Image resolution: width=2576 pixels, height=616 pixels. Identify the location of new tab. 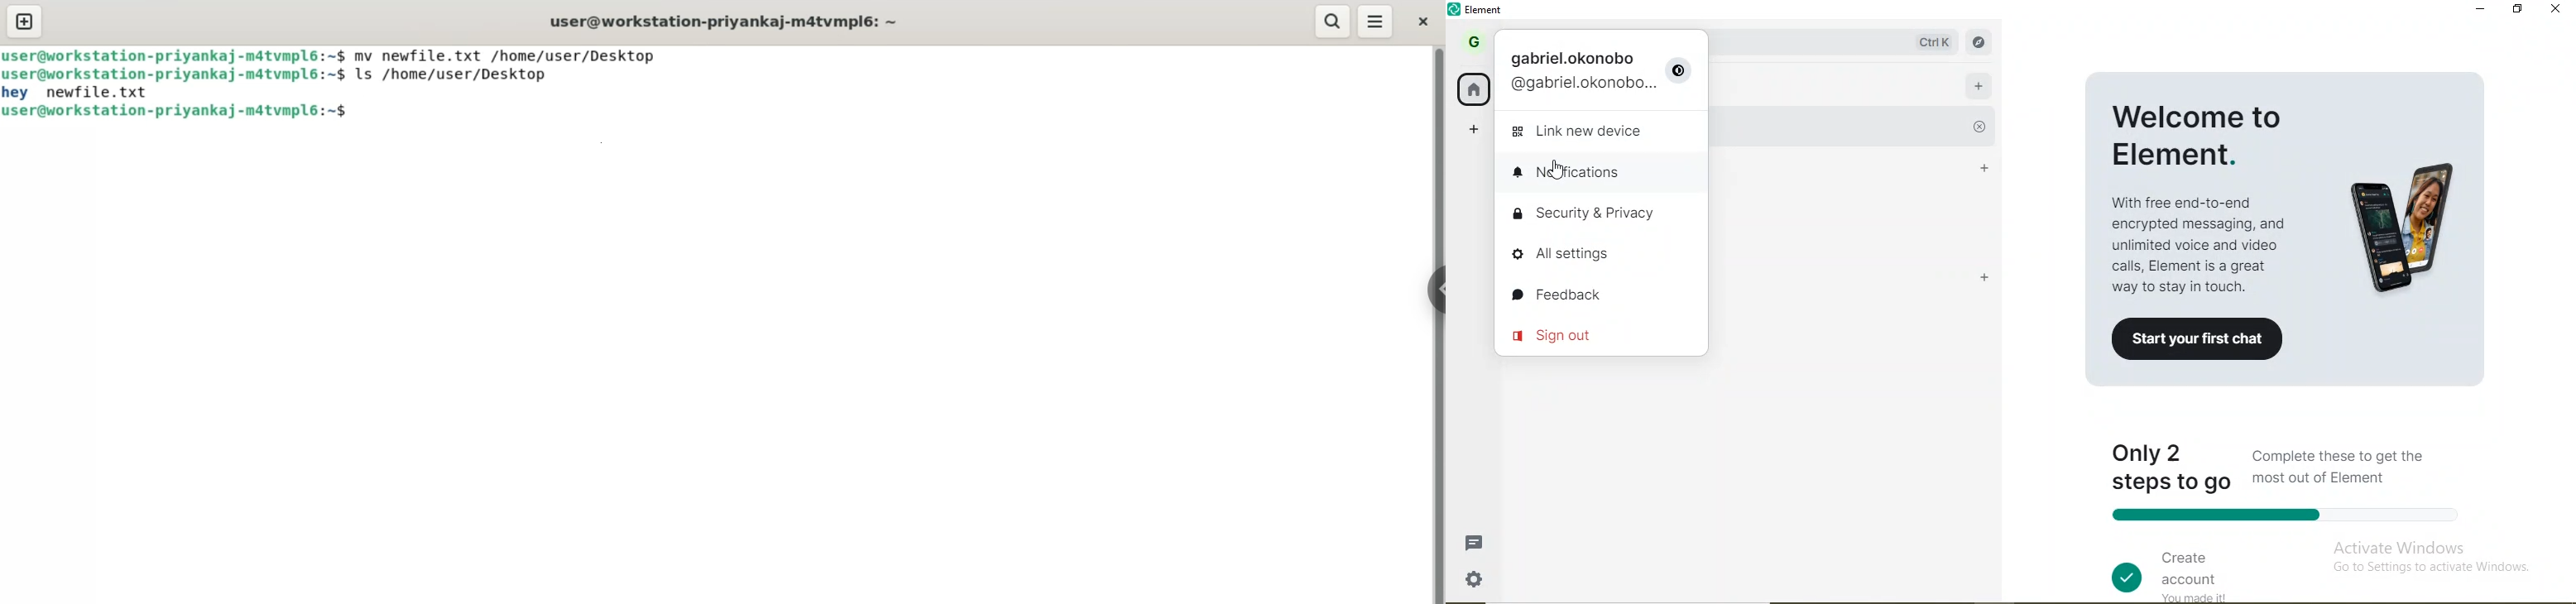
(23, 22).